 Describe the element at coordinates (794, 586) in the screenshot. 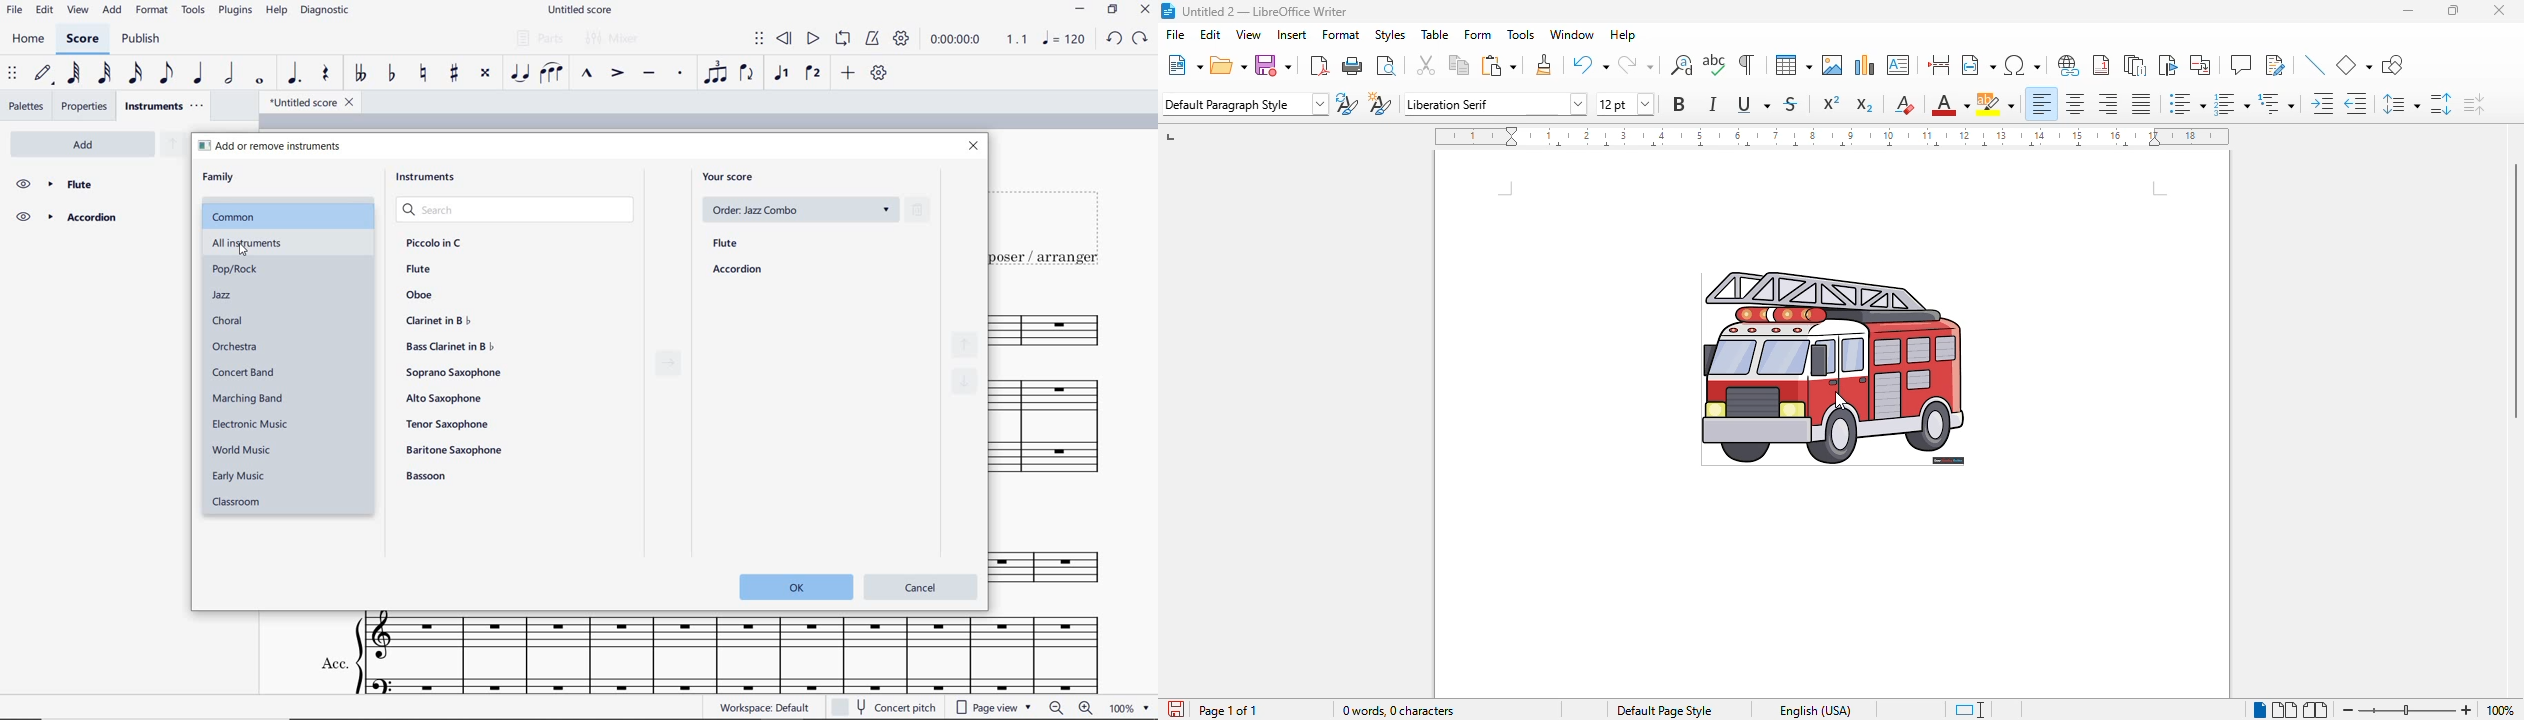

I see `ok` at that location.